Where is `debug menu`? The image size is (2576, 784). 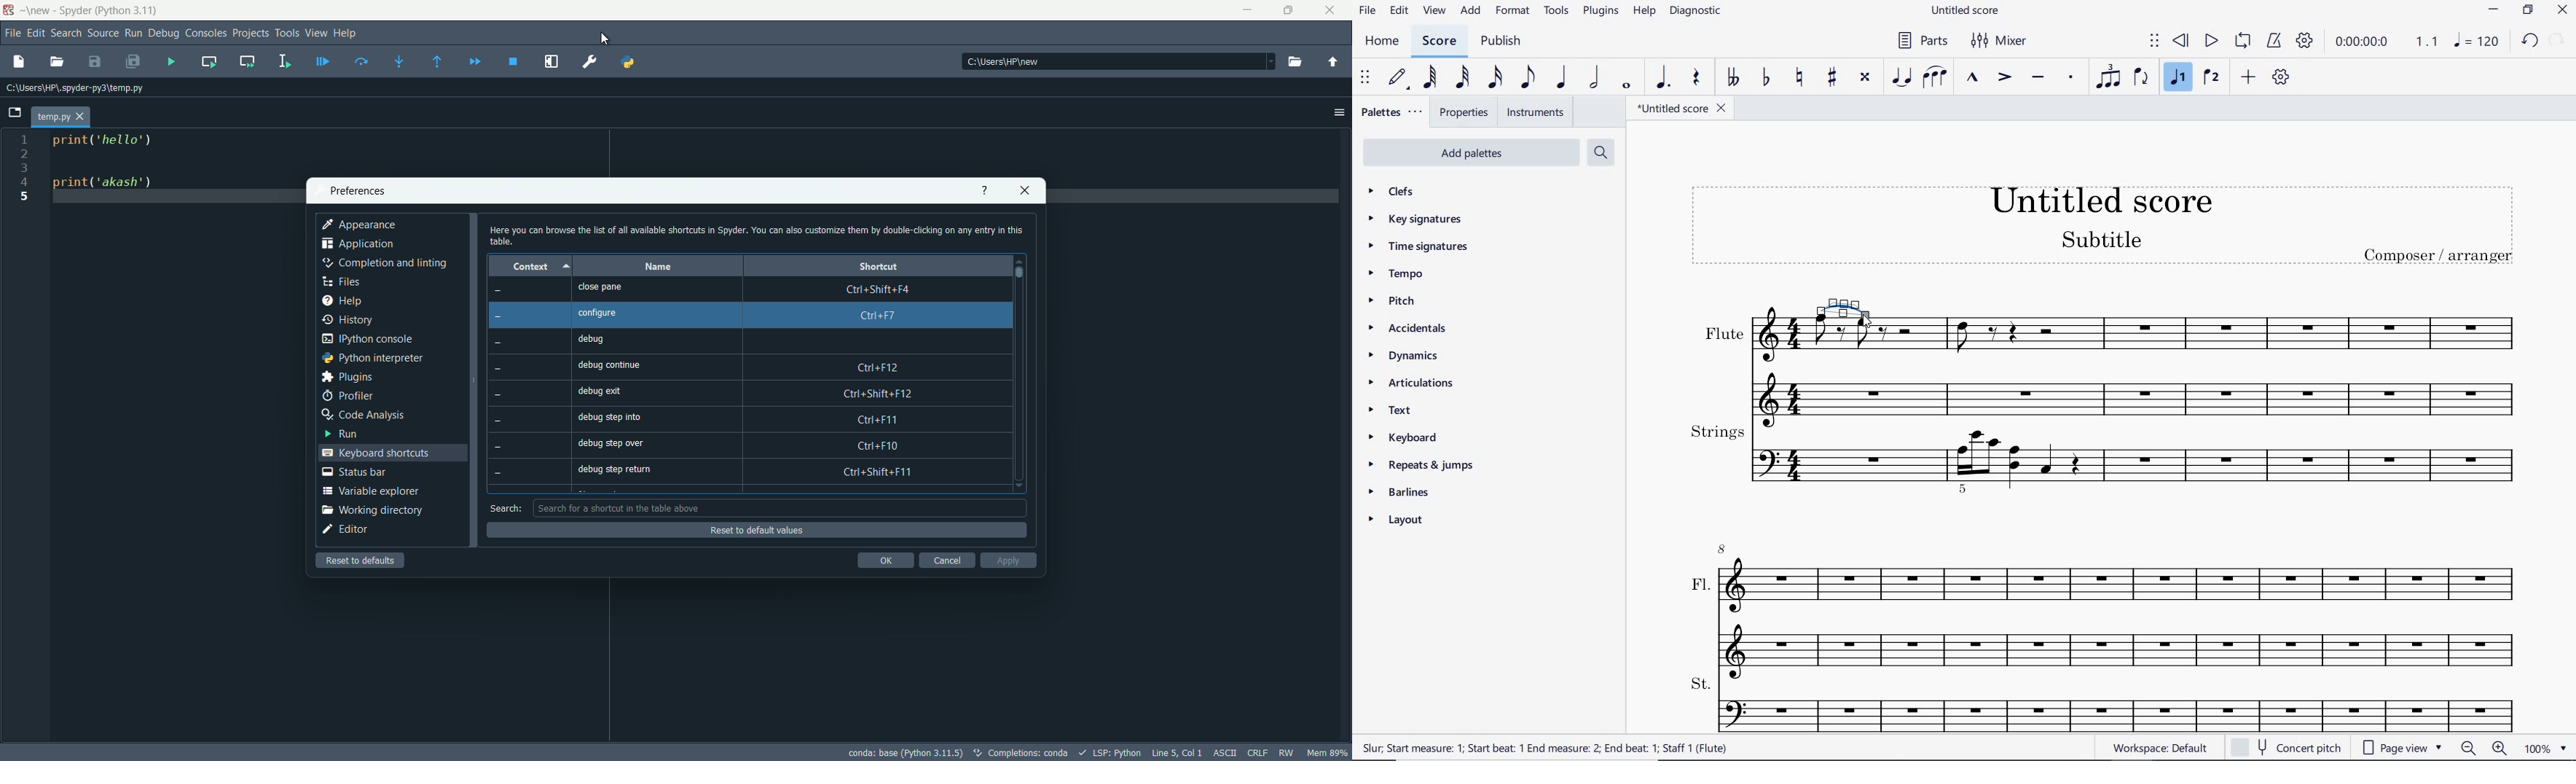 debug menu is located at coordinates (165, 34).